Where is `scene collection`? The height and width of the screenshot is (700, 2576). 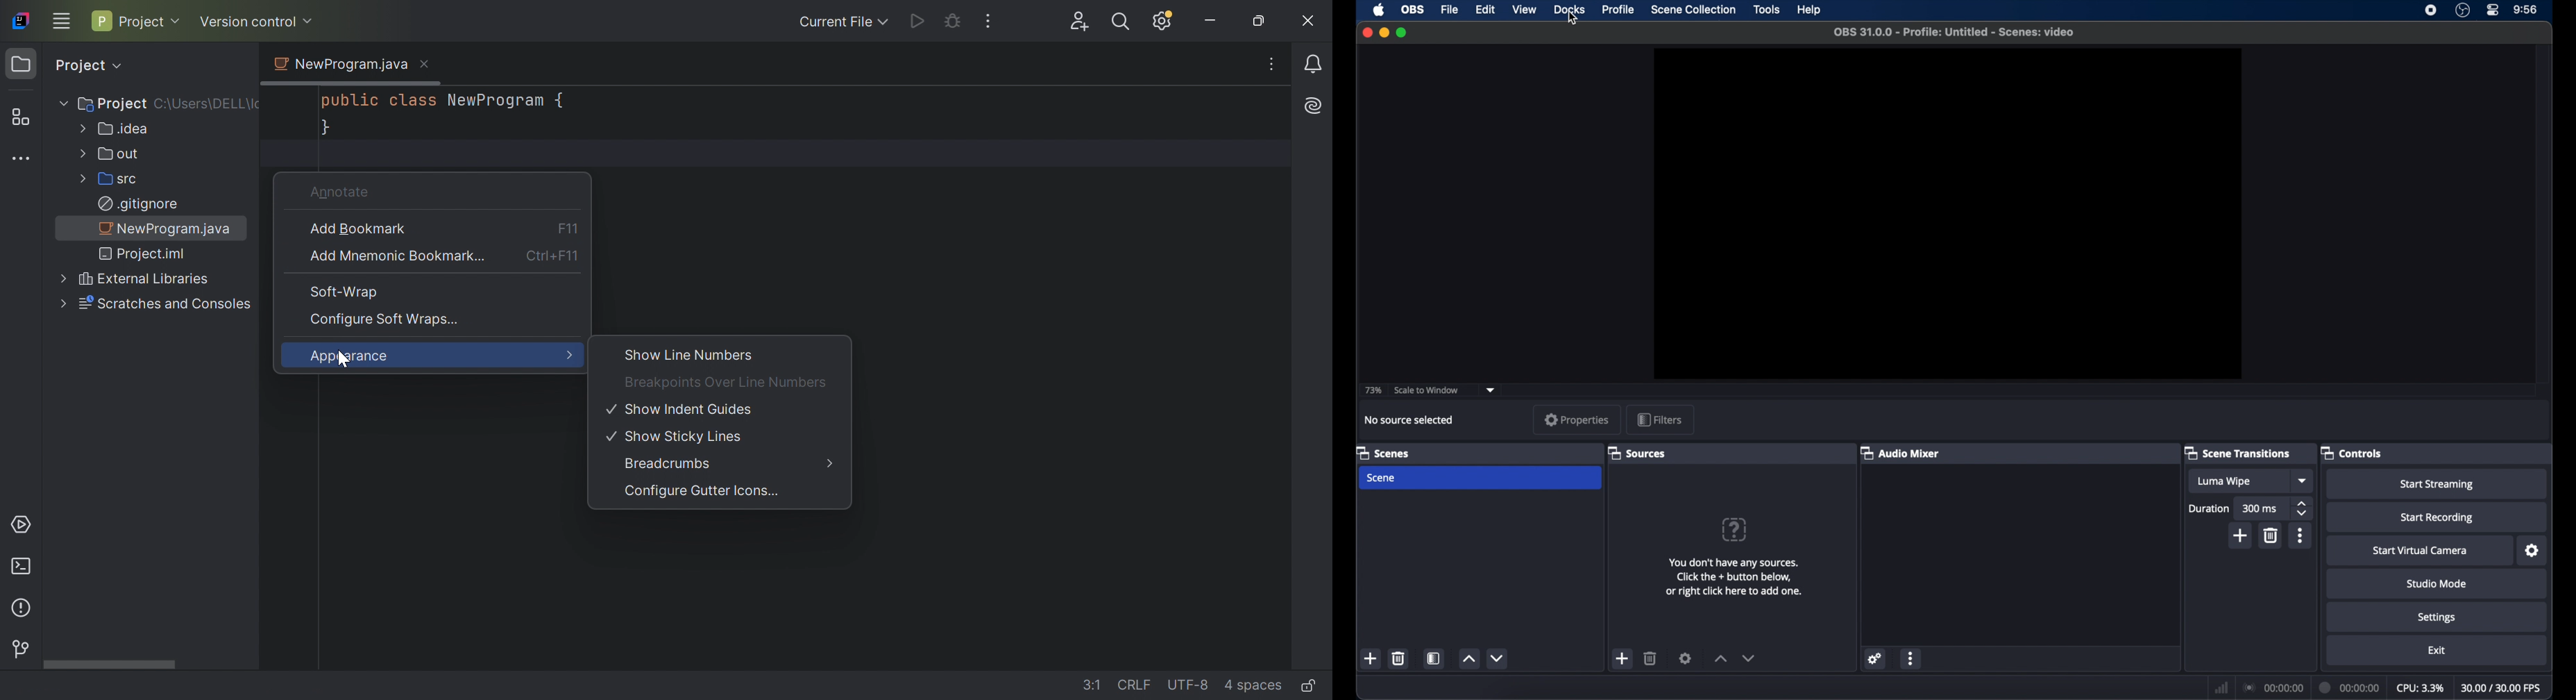
scene collection is located at coordinates (1693, 10).